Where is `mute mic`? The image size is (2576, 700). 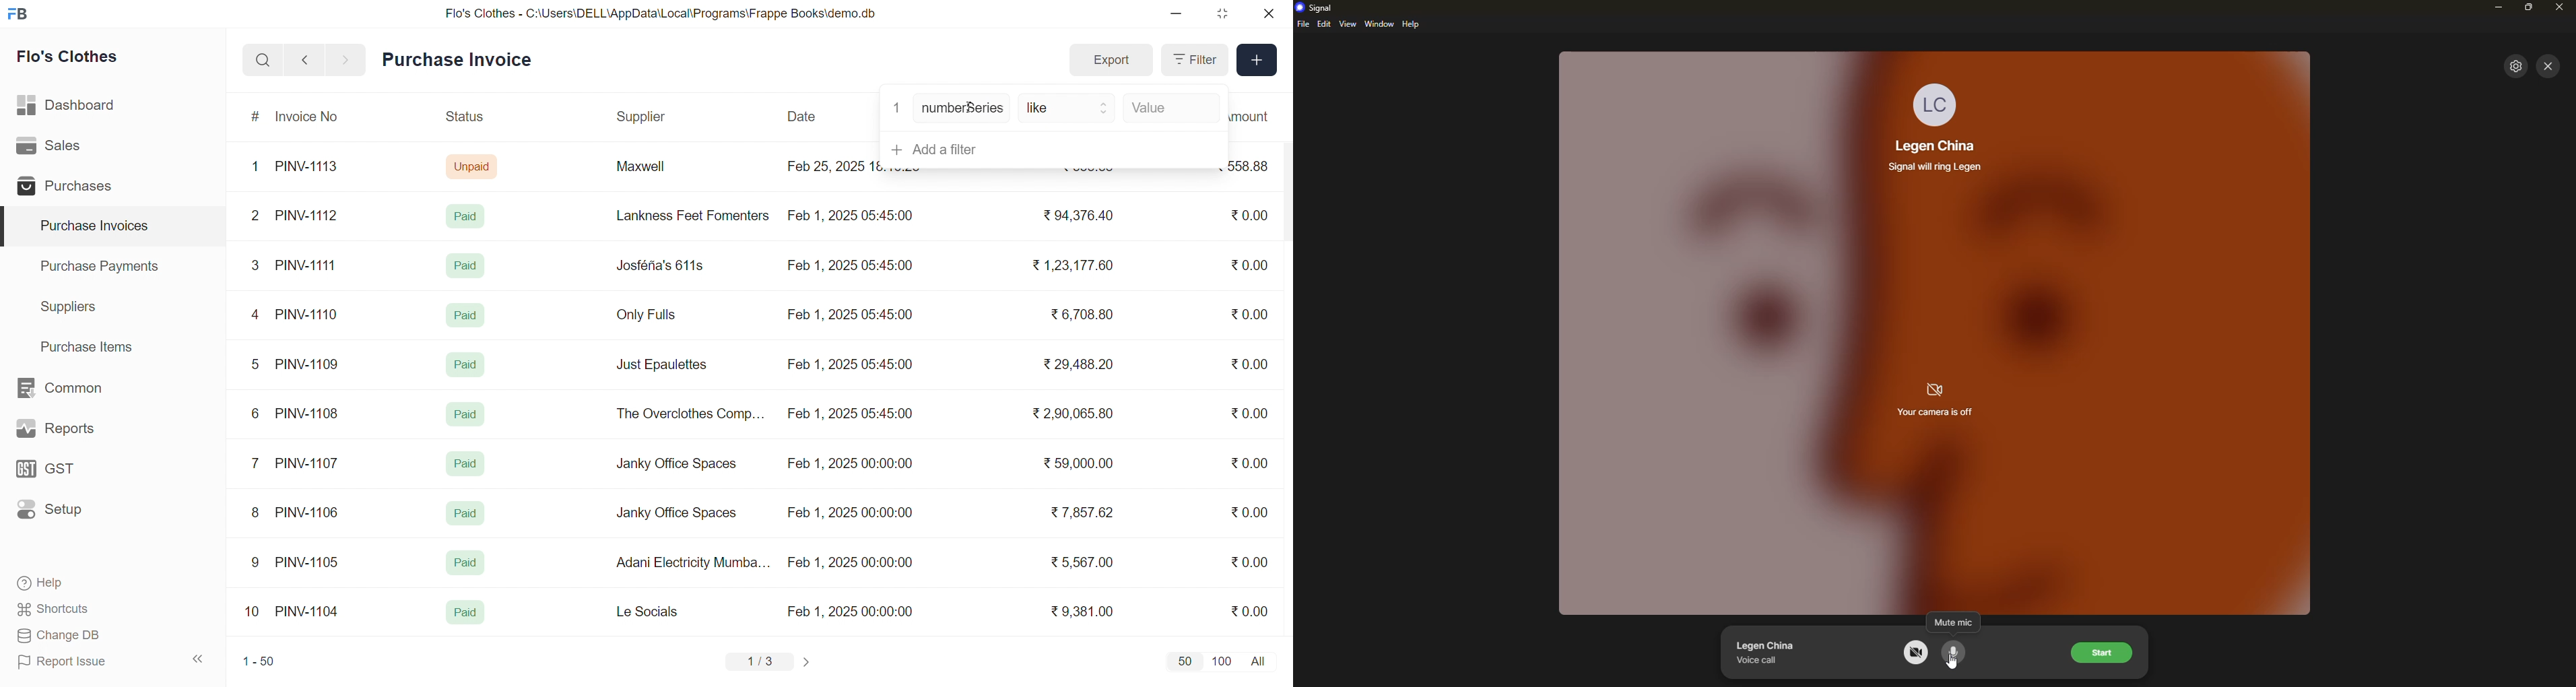 mute mic is located at coordinates (1955, 653).